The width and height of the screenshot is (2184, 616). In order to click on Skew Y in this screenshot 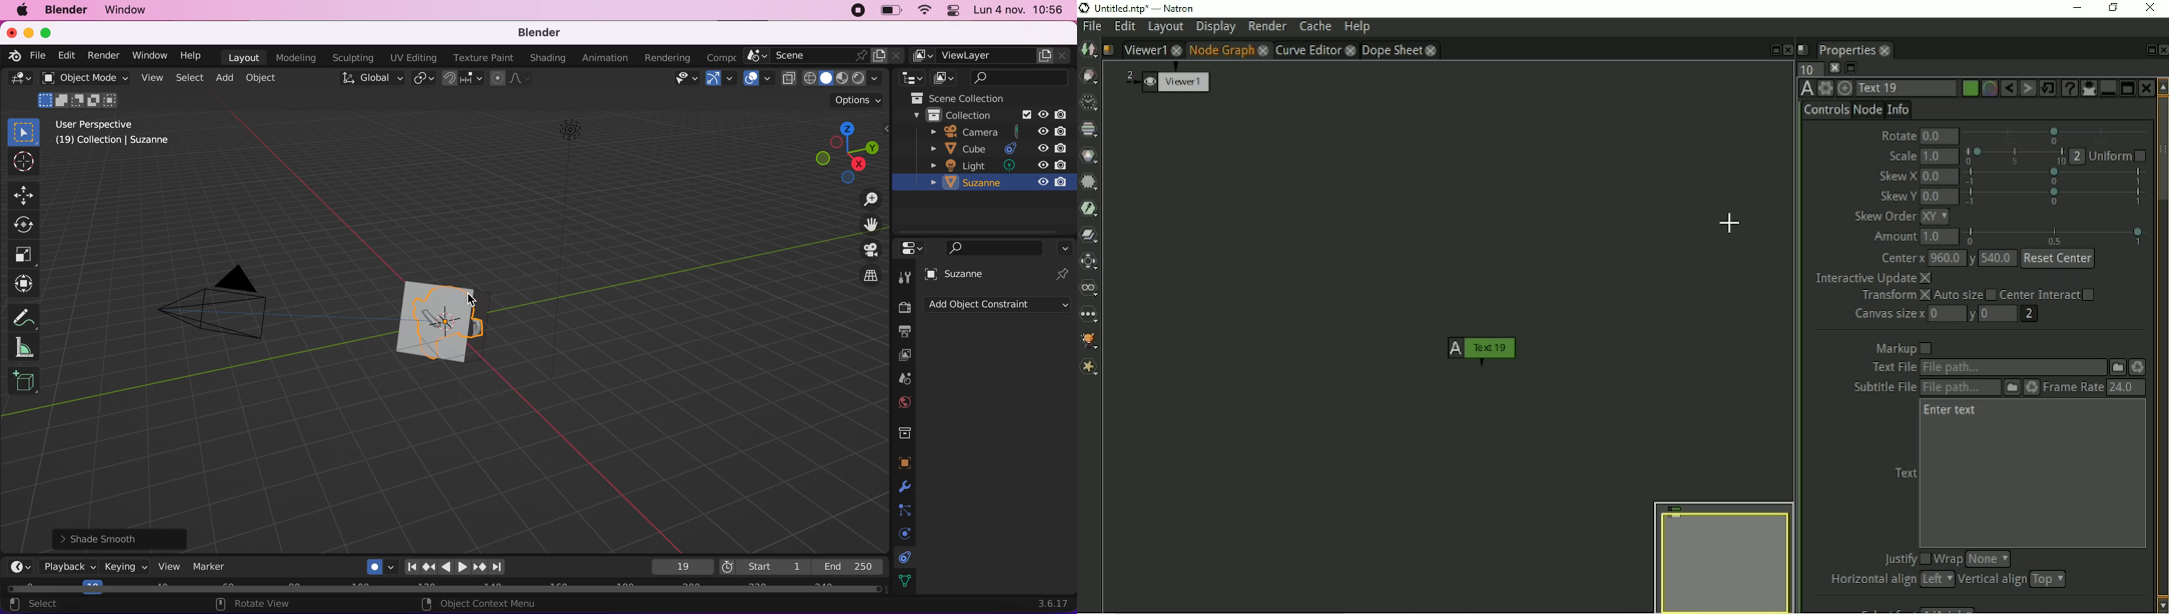, I will do `click(1898, 195)`.